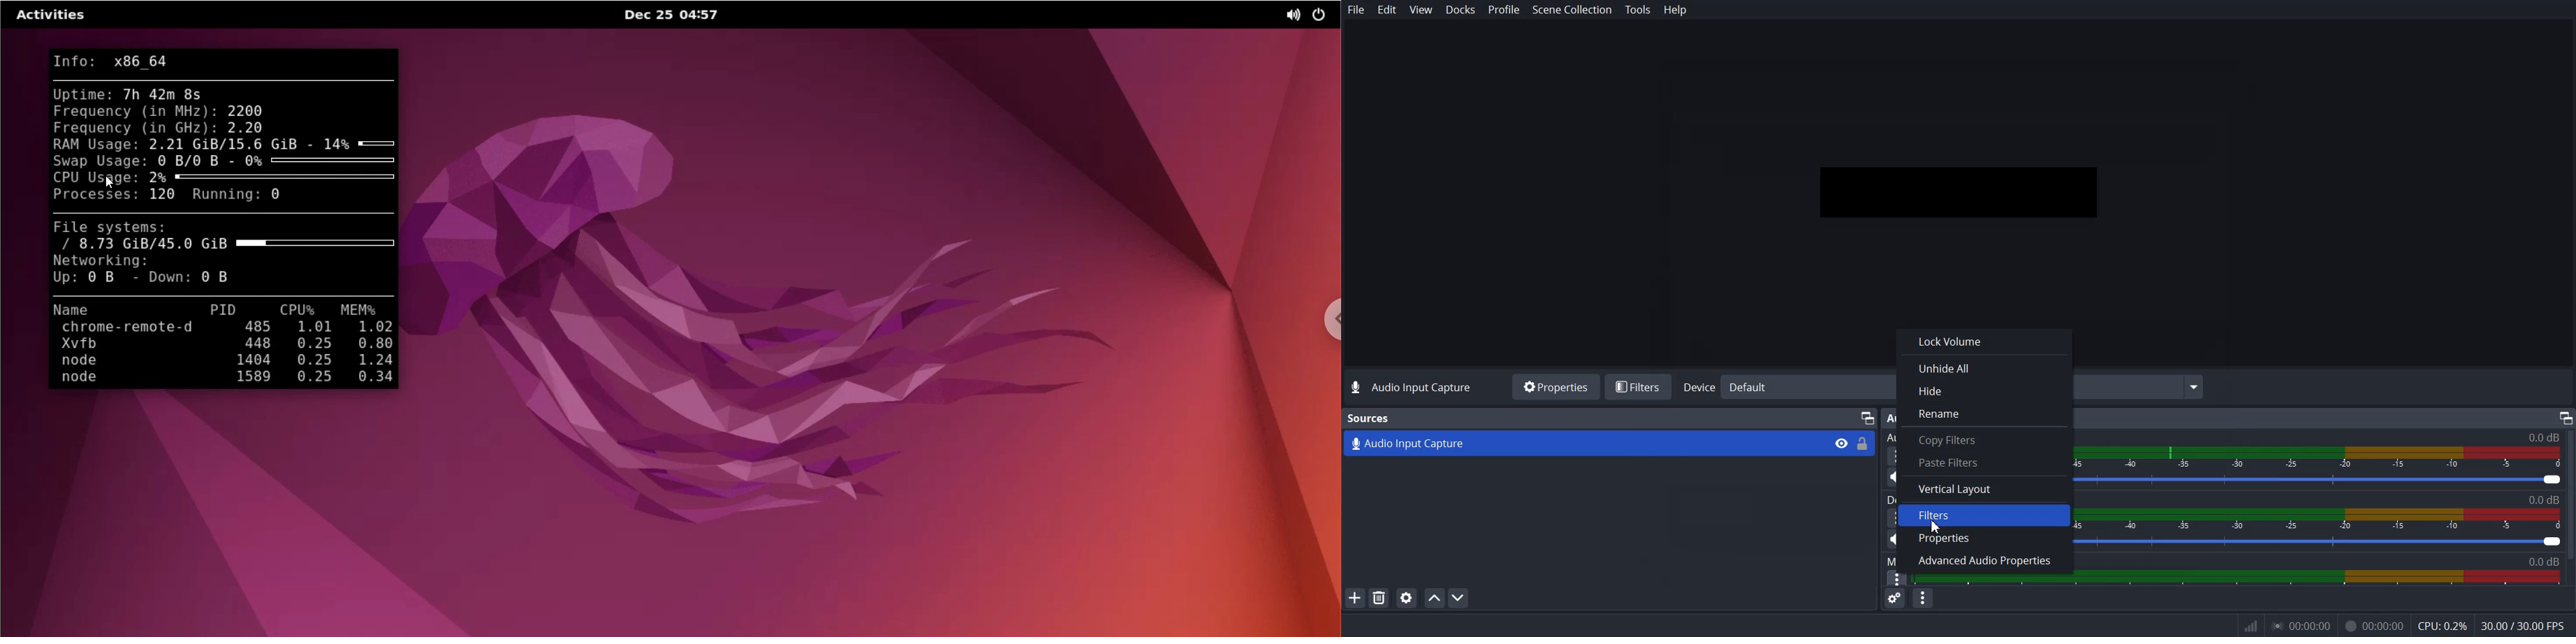 The height and width of the screenshot is (644, 2576). What do you see at coordinates (2528, 627) in the screenshot?
I see `30.00/300` at bounding box center [2528, 627].